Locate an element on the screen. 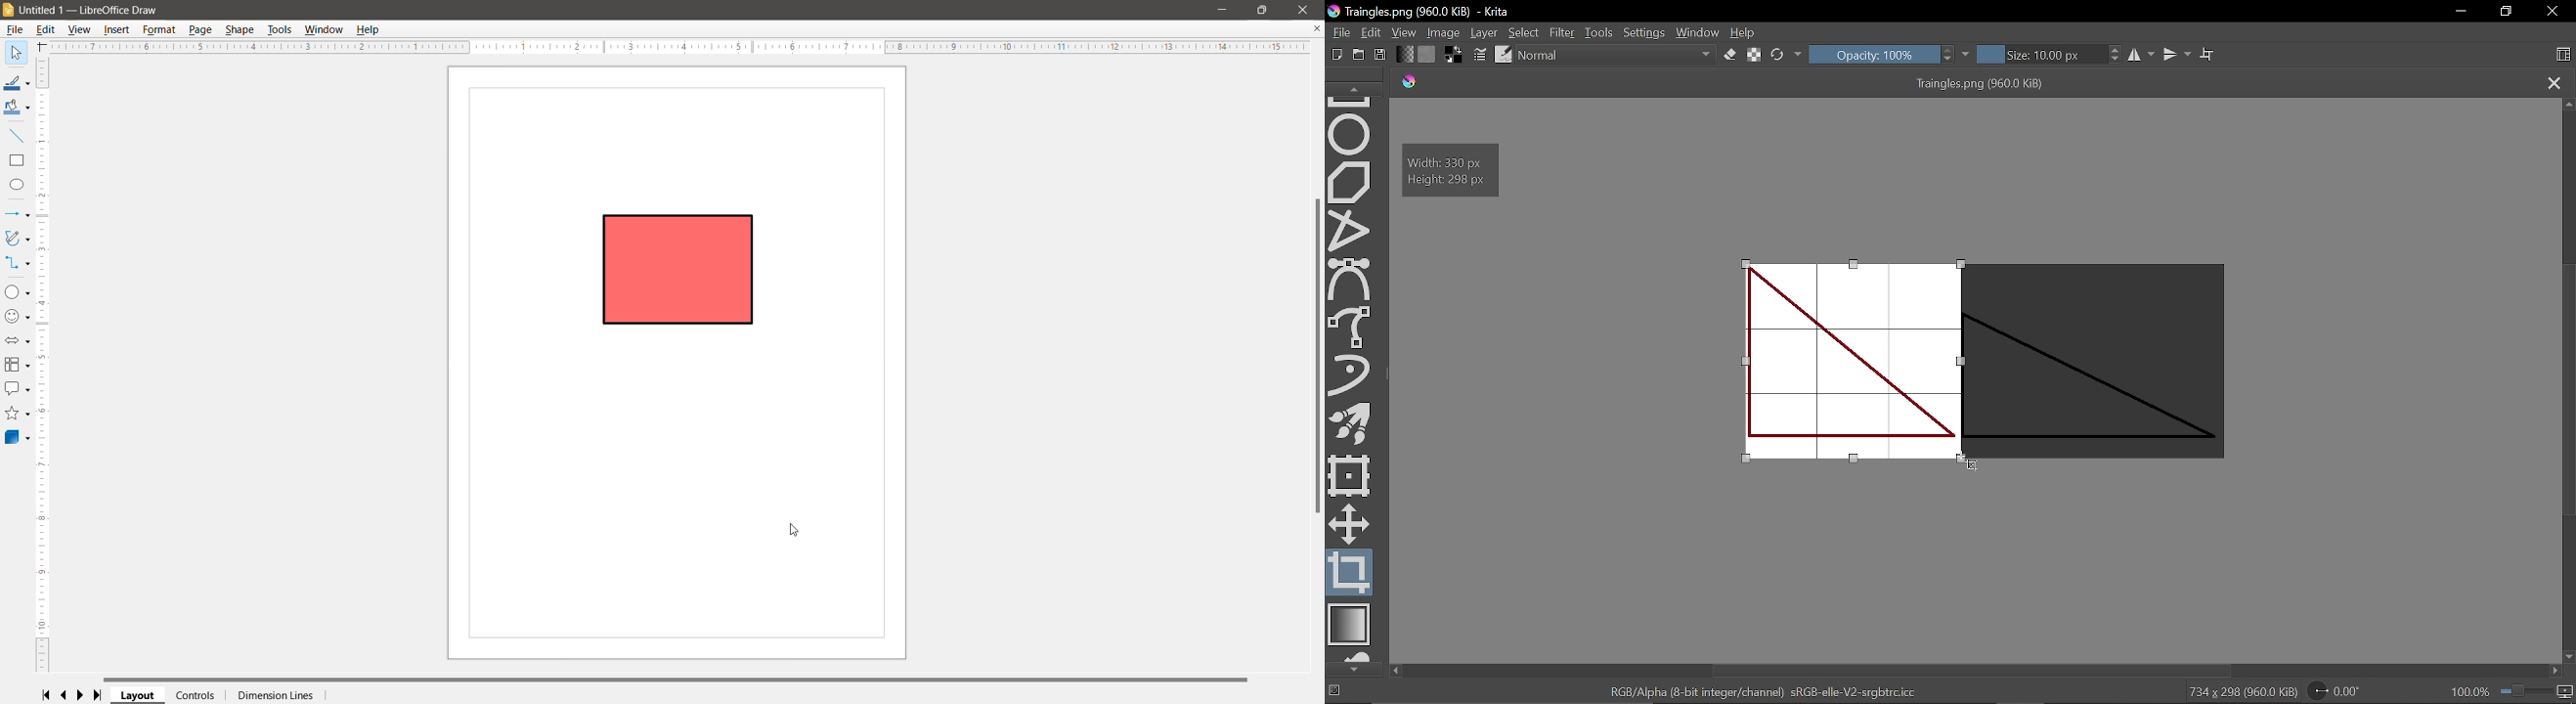  Edit is located at coordinates (46, 30).